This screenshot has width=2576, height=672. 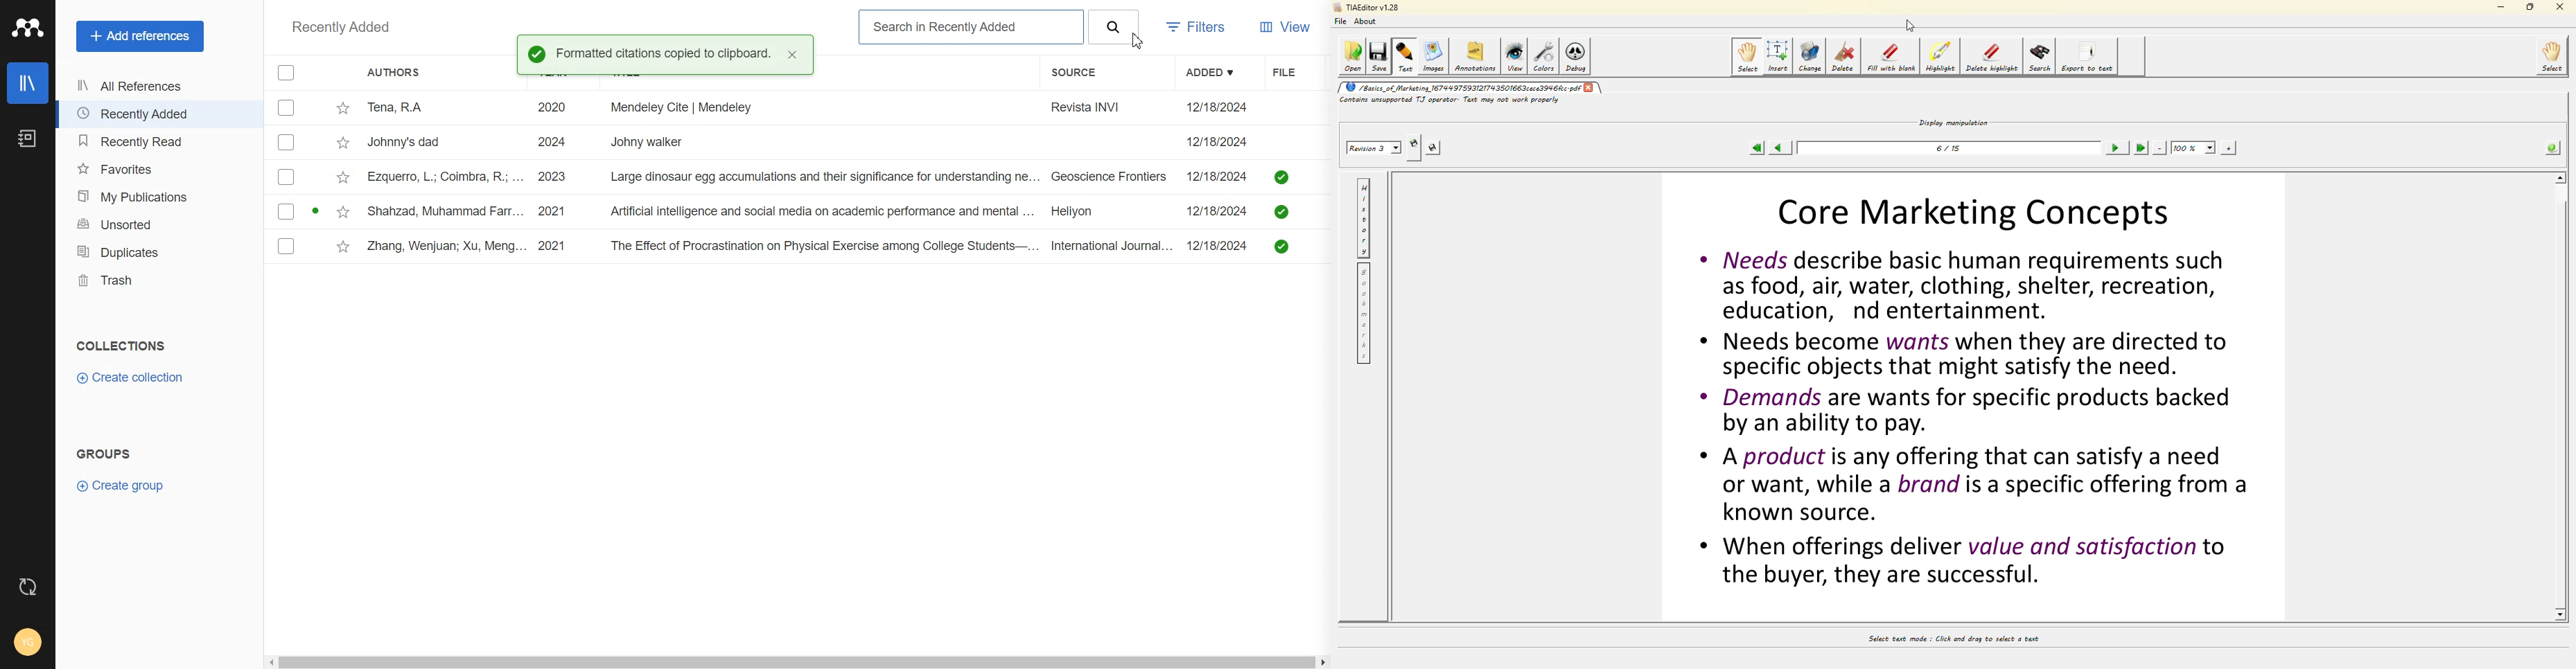 What do you see at coordinates (157, 141) in the screenshot?
I see `Recently Read` at bounding box center [157, 141].